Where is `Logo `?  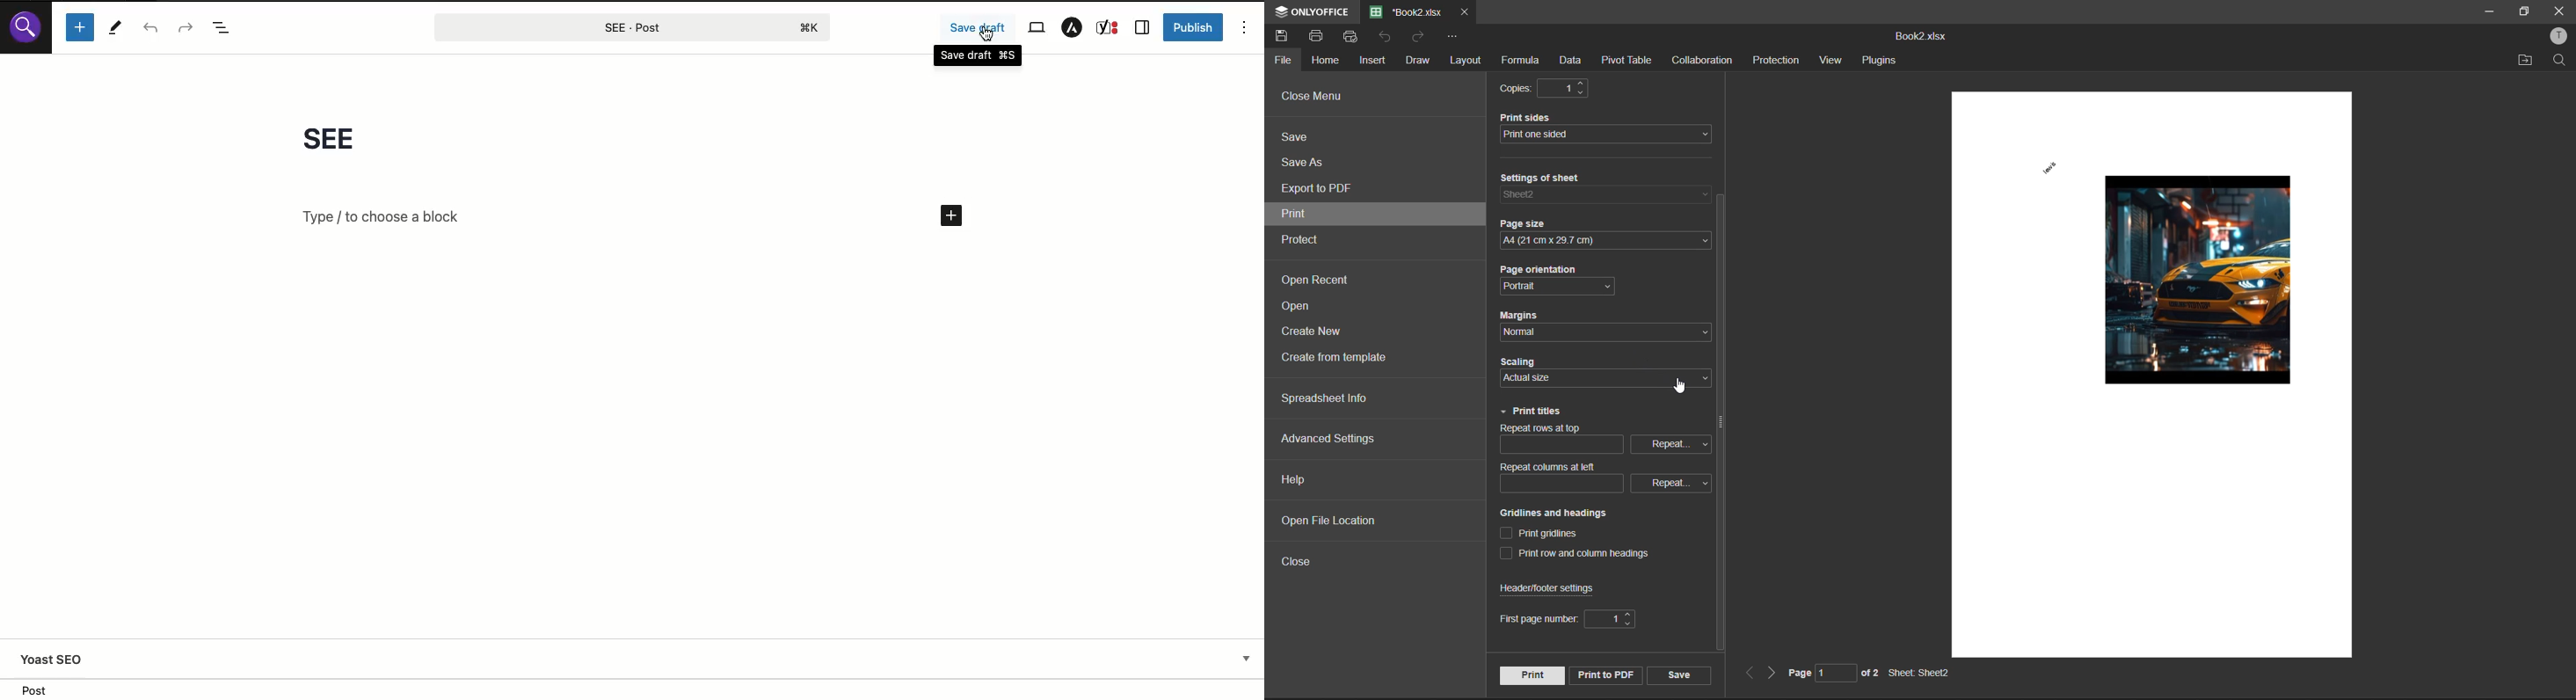 Logo  is located at coordinates (28, 28).